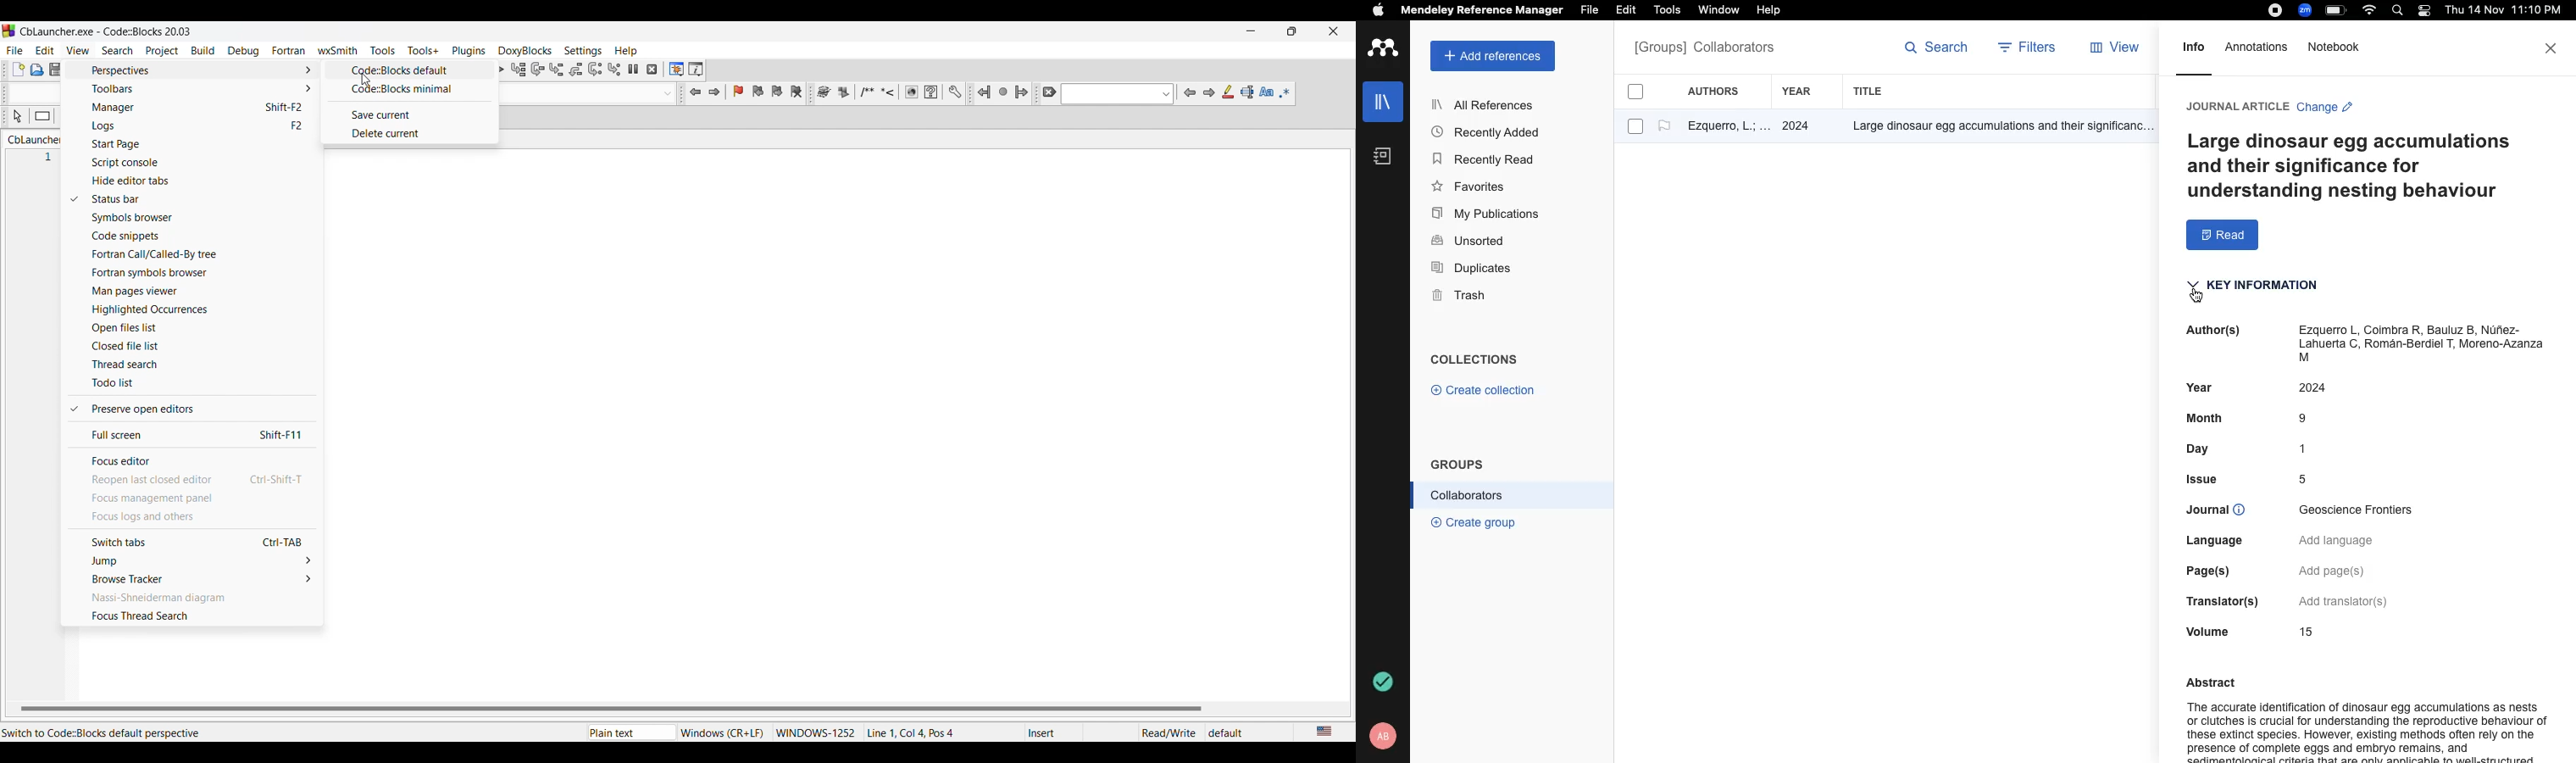 This screenshot has height=784, width=2576. What do you see at coordinates (1721, 128) in the screenshot?
I see `author` at bounding box center [1721, 128].